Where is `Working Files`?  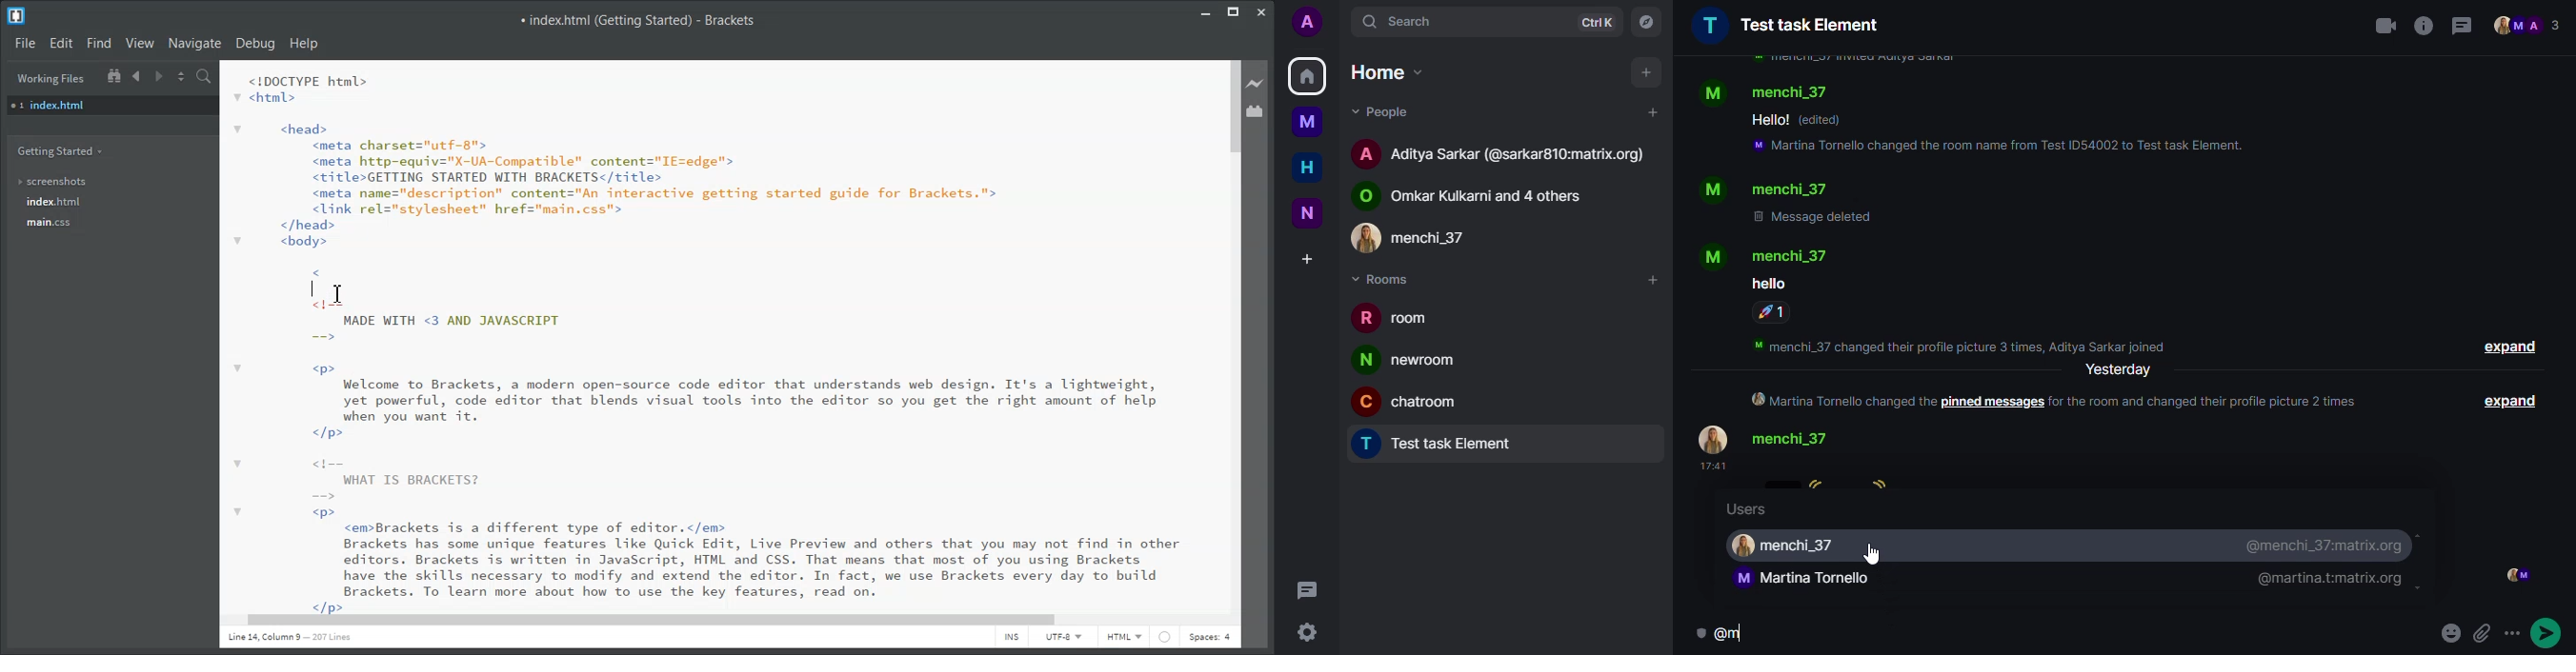 Working Files is located at coordinates (50, 79).